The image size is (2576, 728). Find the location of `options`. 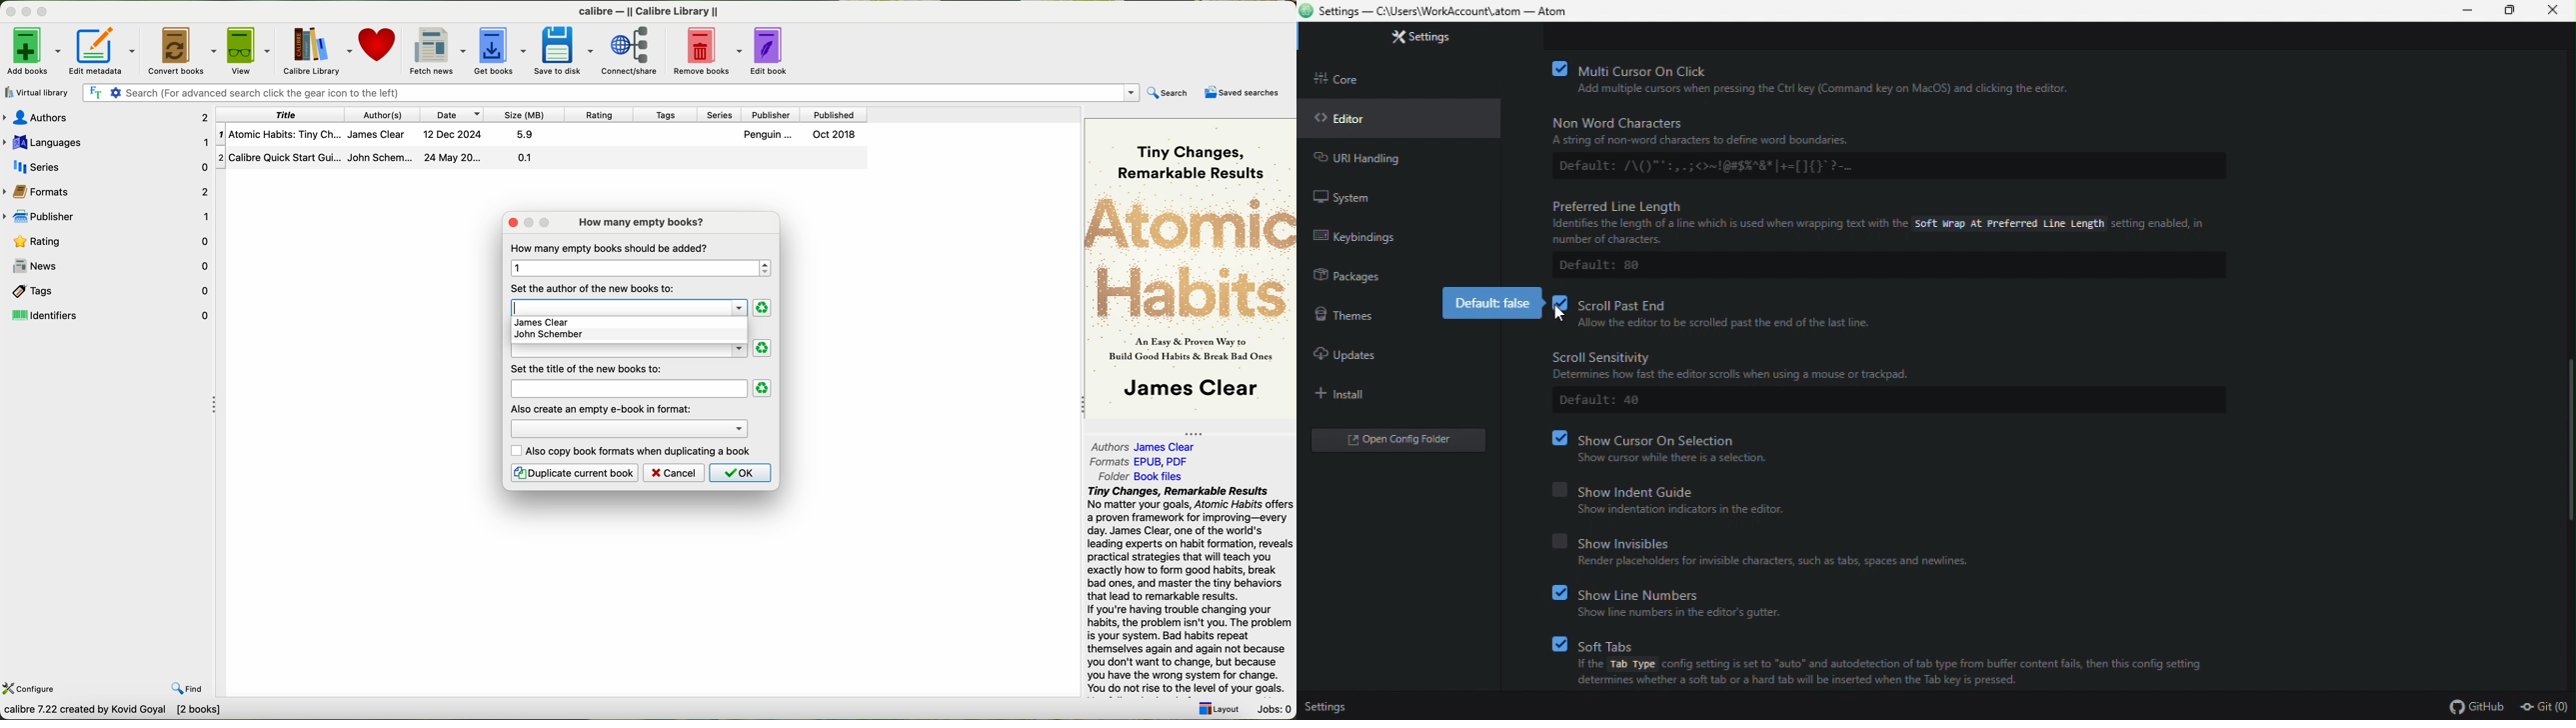

options is located at coordinates (628, 426).